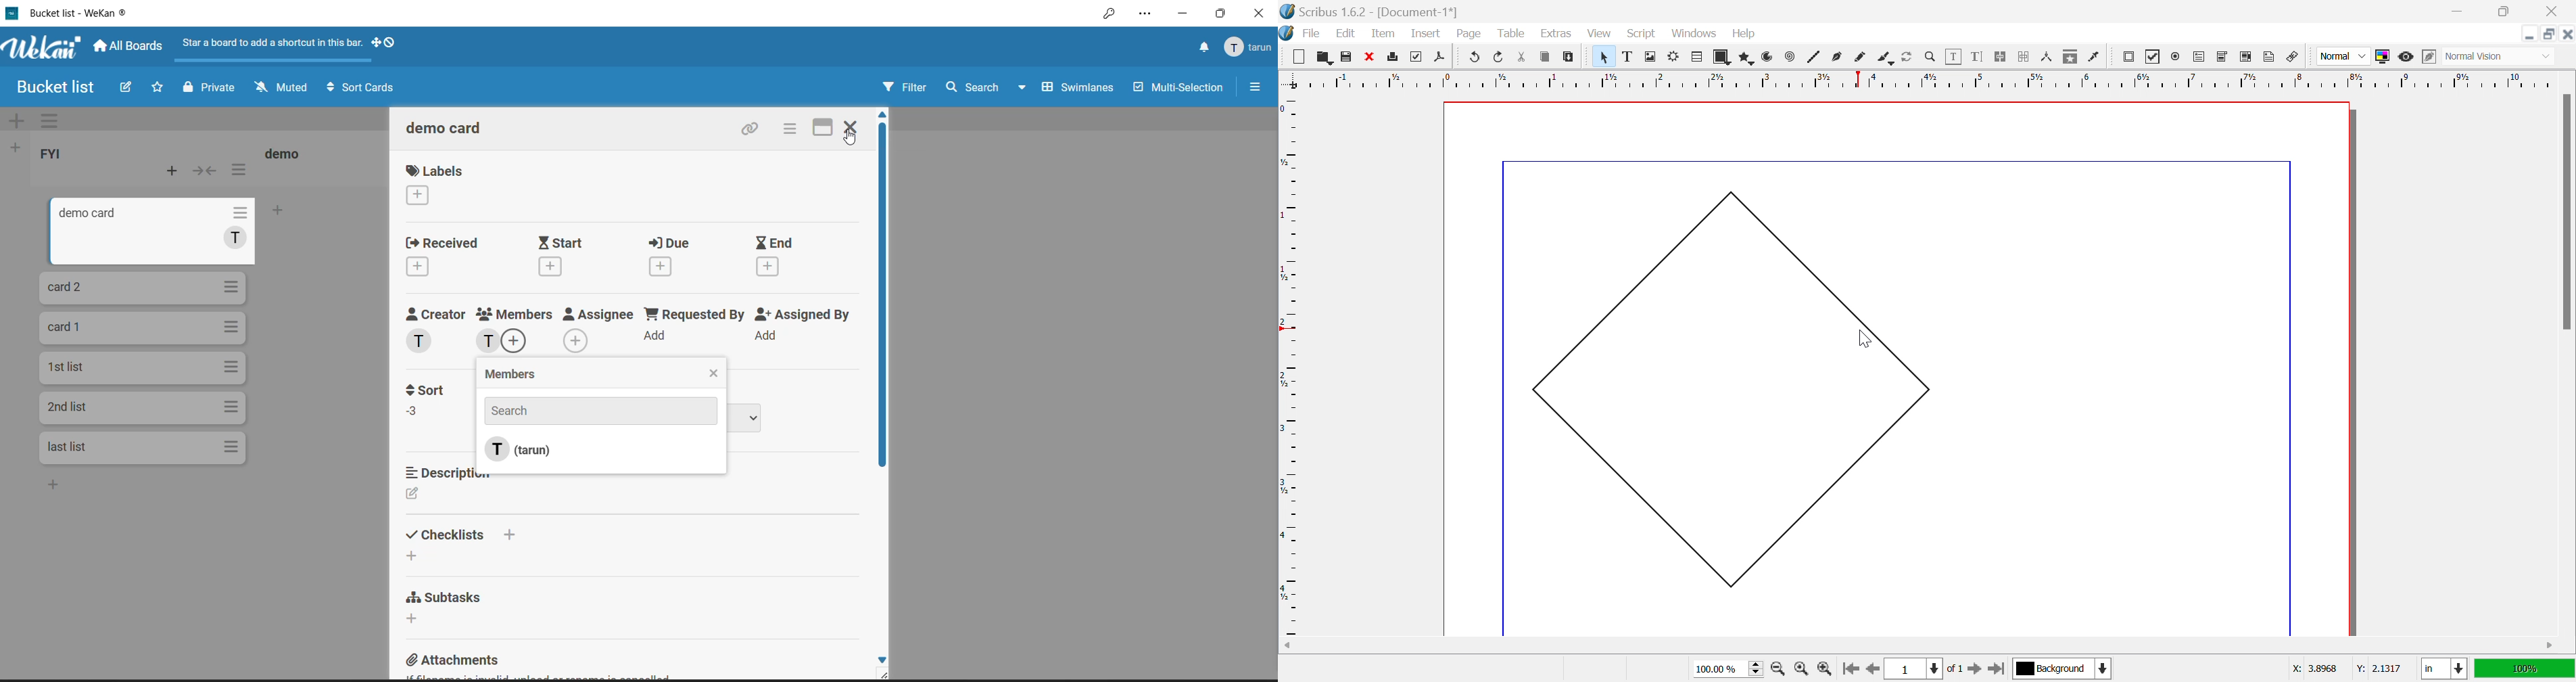 The height and width of the screenshot is (700, 2576). I want to click on Link text frames, so click(1999, 57).